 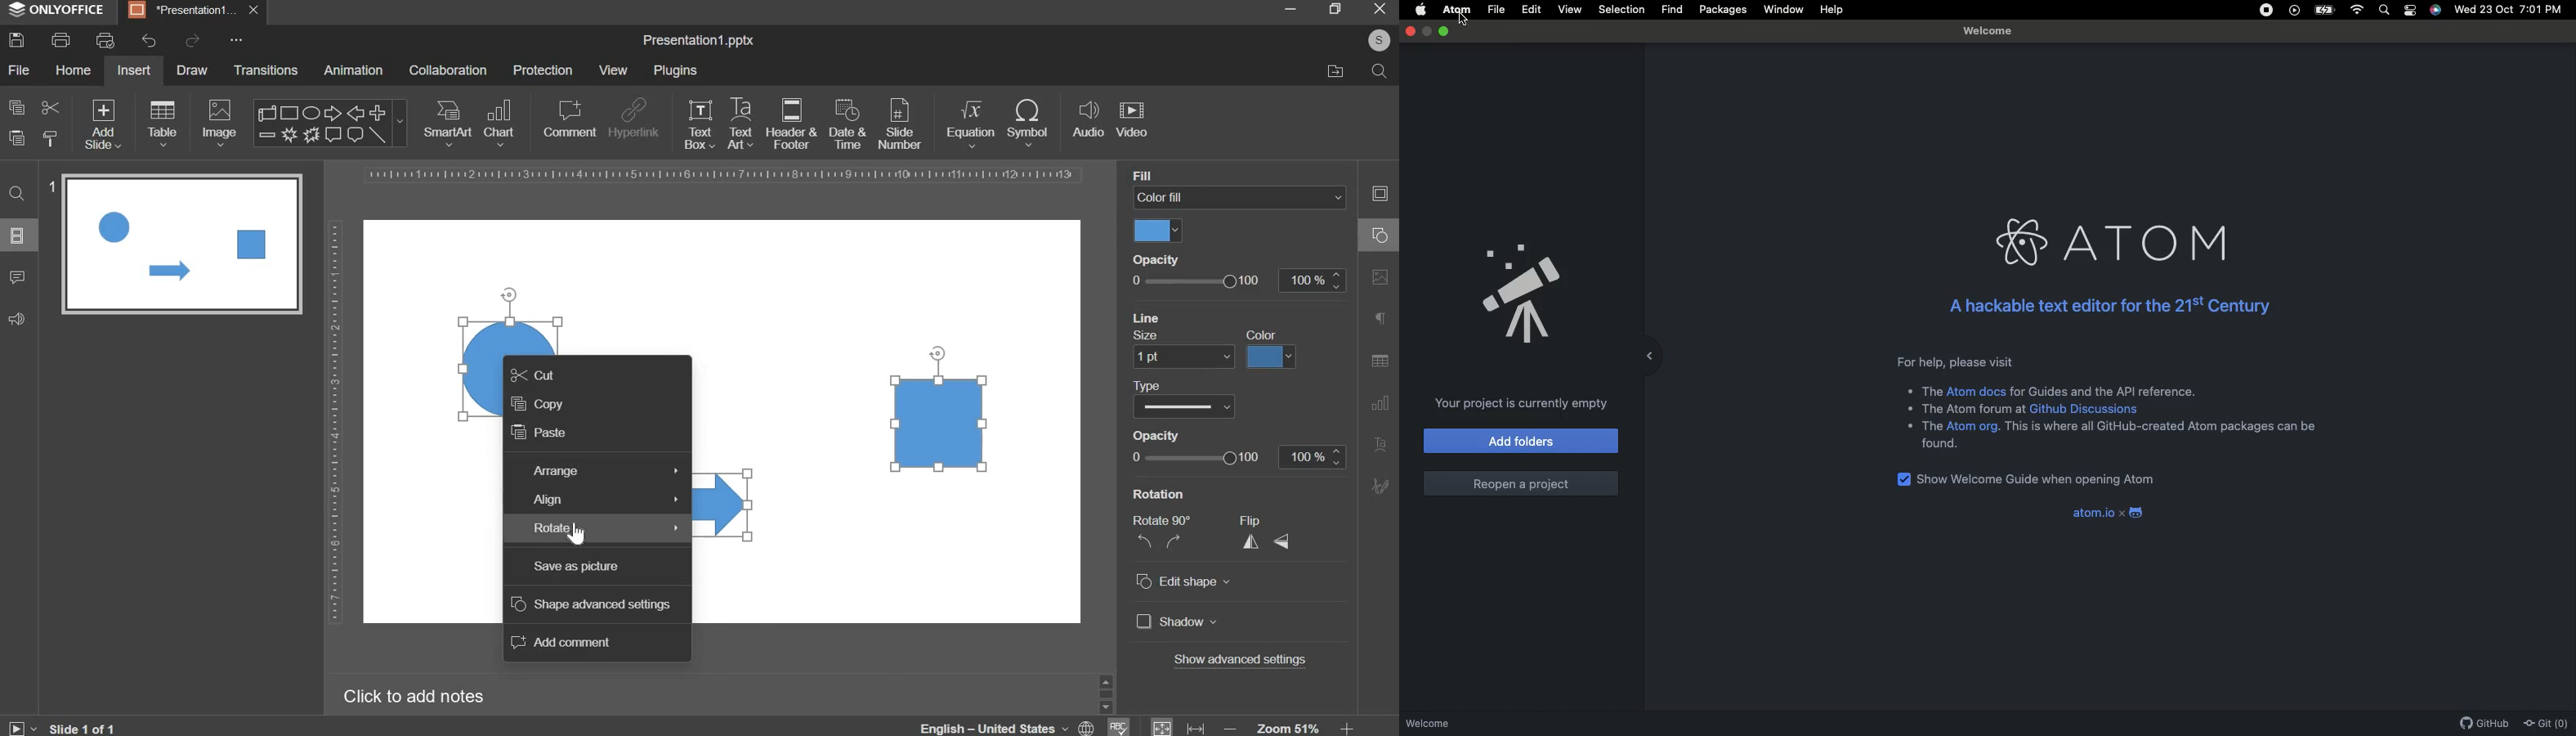 What do you see at coordinates (1236, 457) in the screenshot?
I see `opacity` at bounding box center [1236, 457].